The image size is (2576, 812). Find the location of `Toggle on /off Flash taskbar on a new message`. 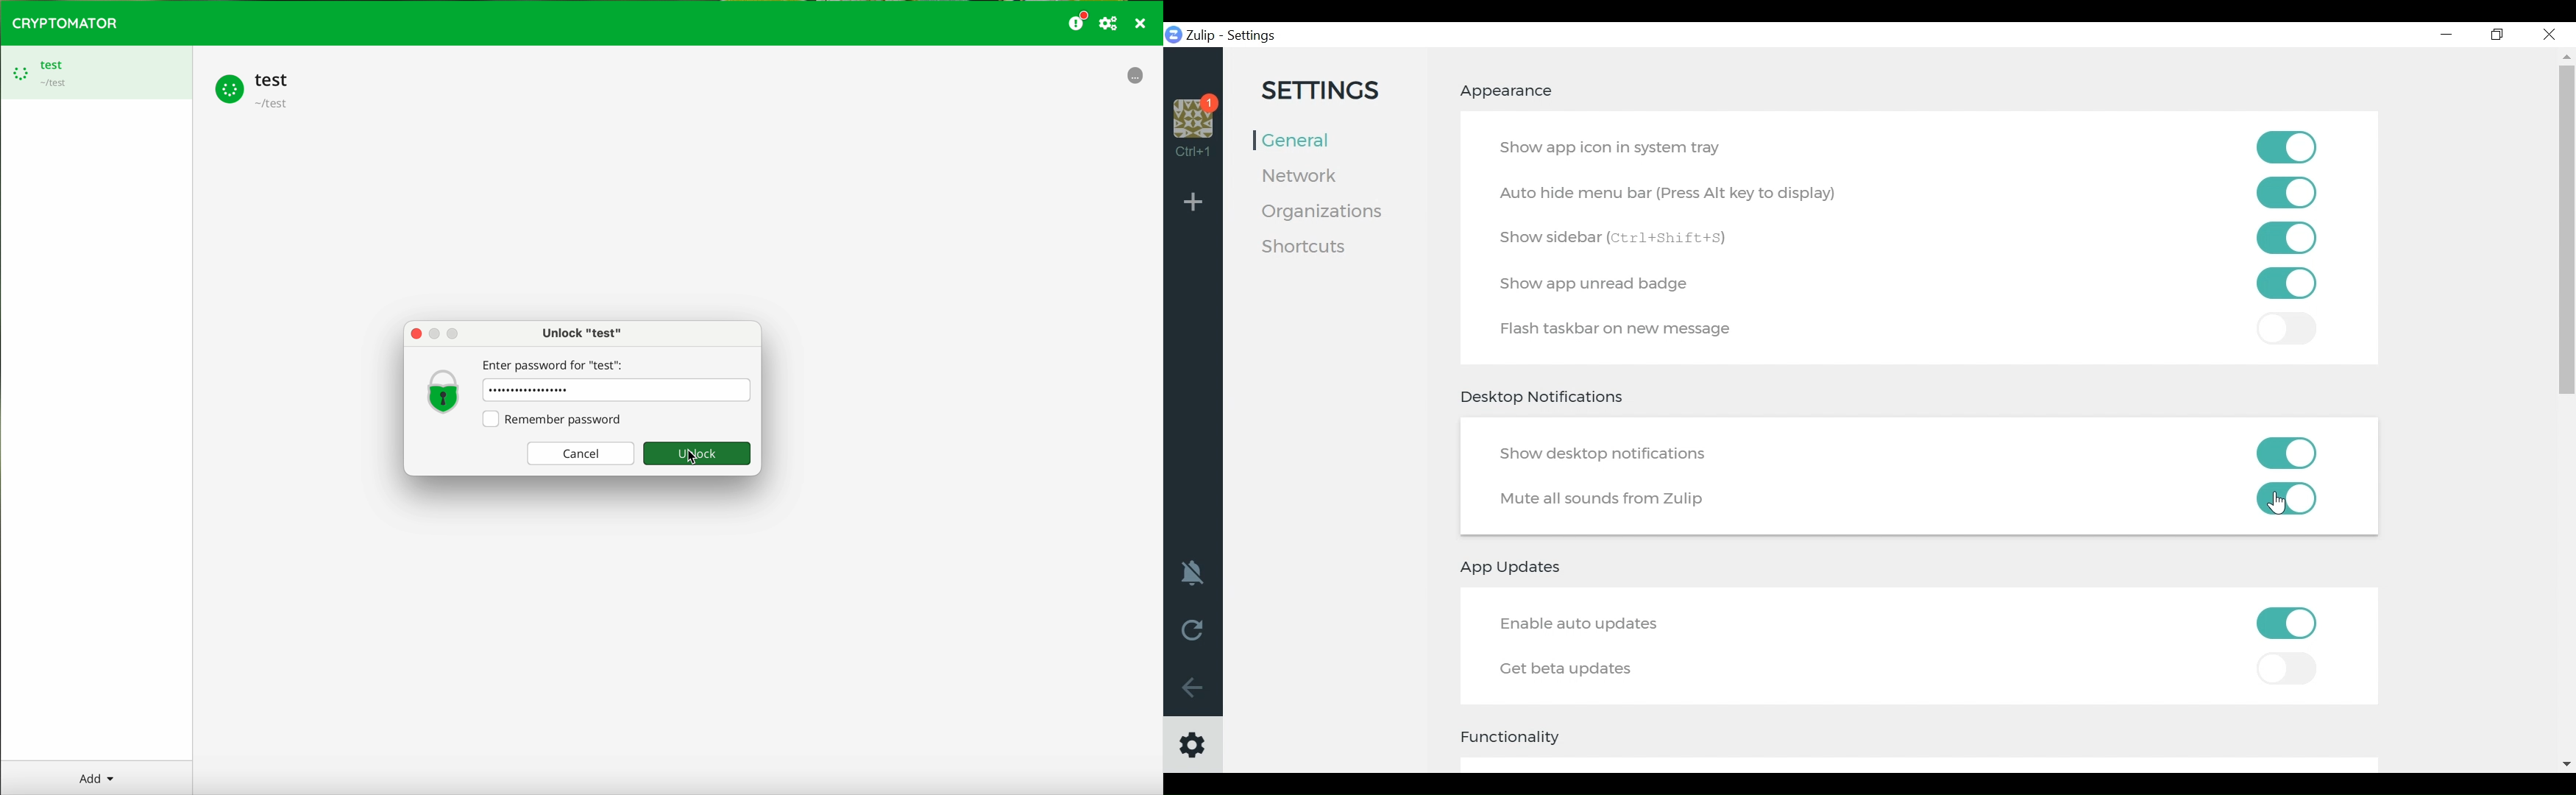

Toggle on /off Flash taskbar on a new message is located at coordinates (2285, 283).